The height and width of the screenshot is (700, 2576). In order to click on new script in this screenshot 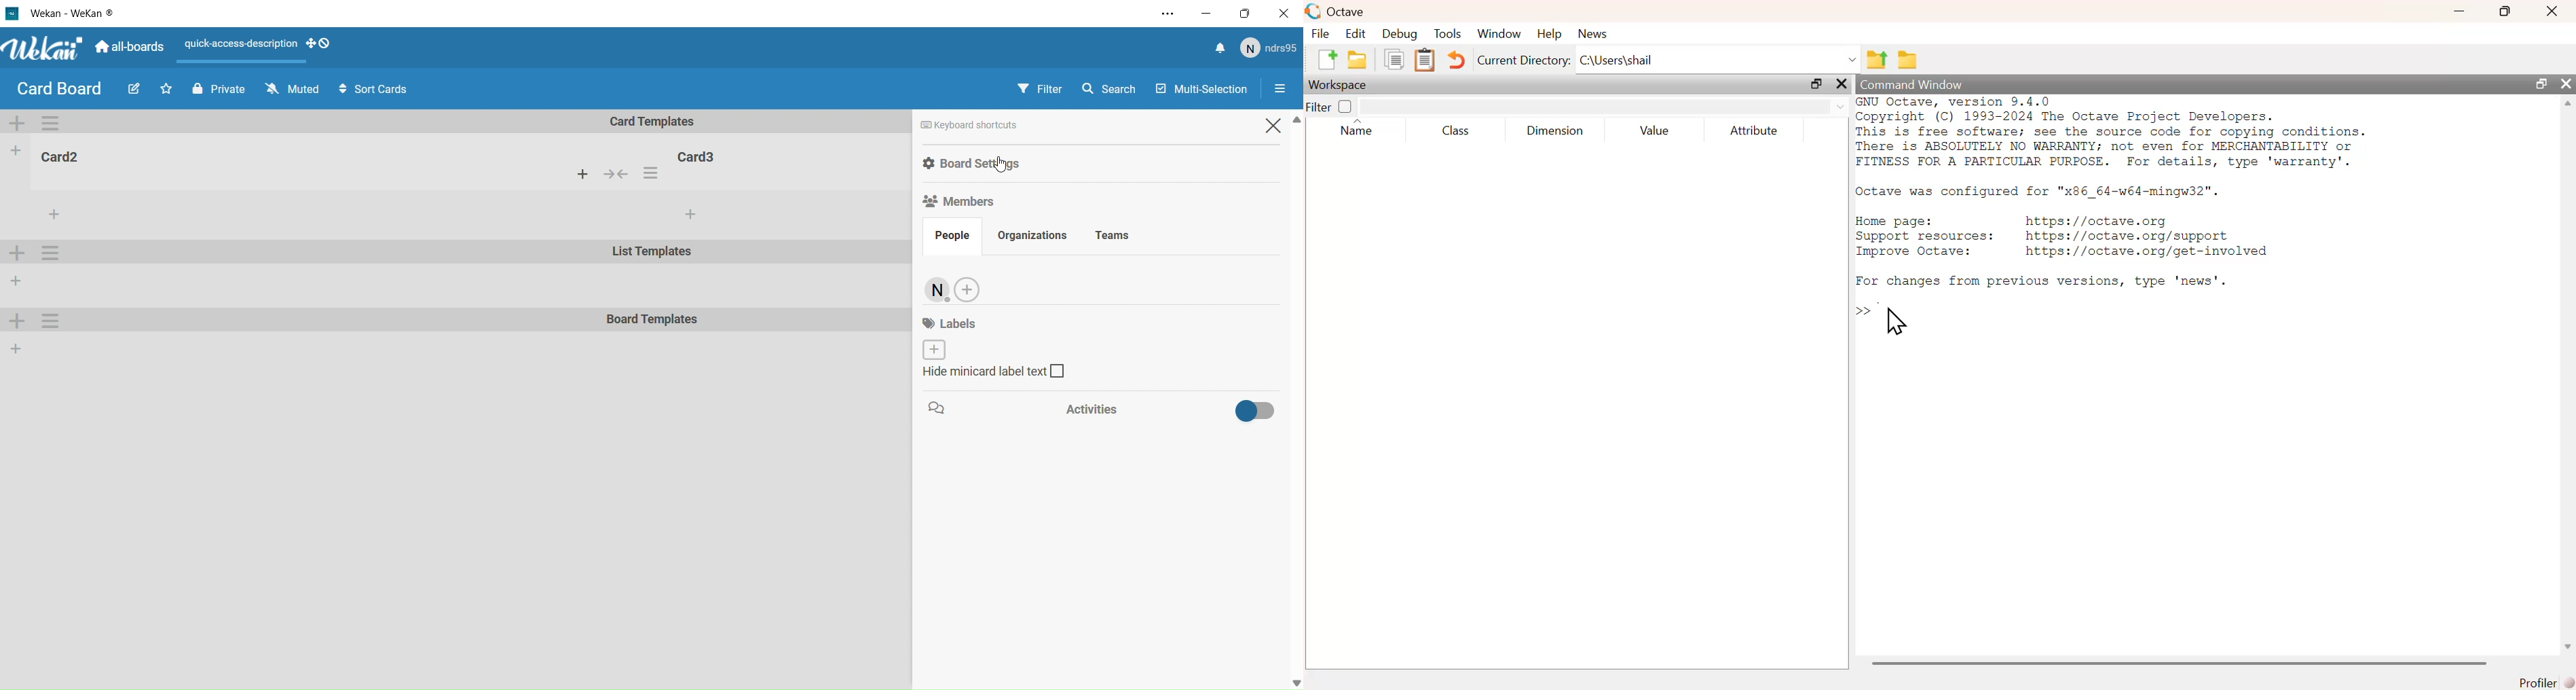, I will do `click(1326, 58)`.